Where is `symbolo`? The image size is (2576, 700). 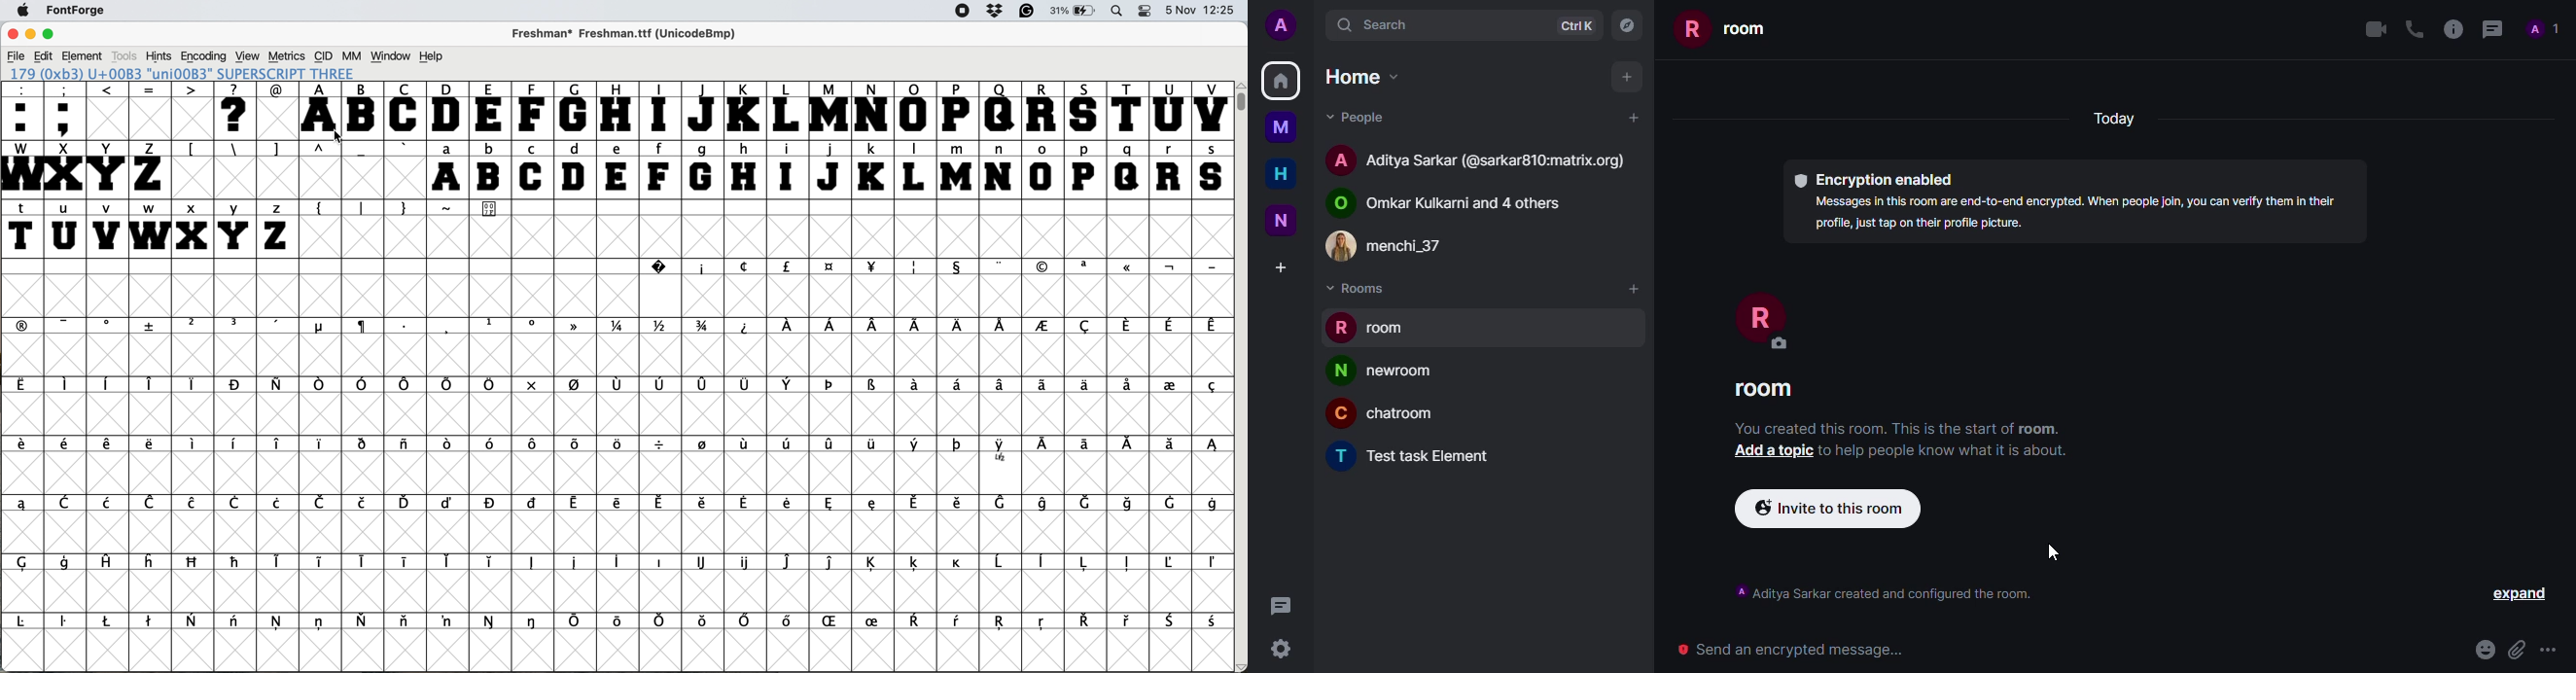
symbolo is located at coordinates (194, 444).